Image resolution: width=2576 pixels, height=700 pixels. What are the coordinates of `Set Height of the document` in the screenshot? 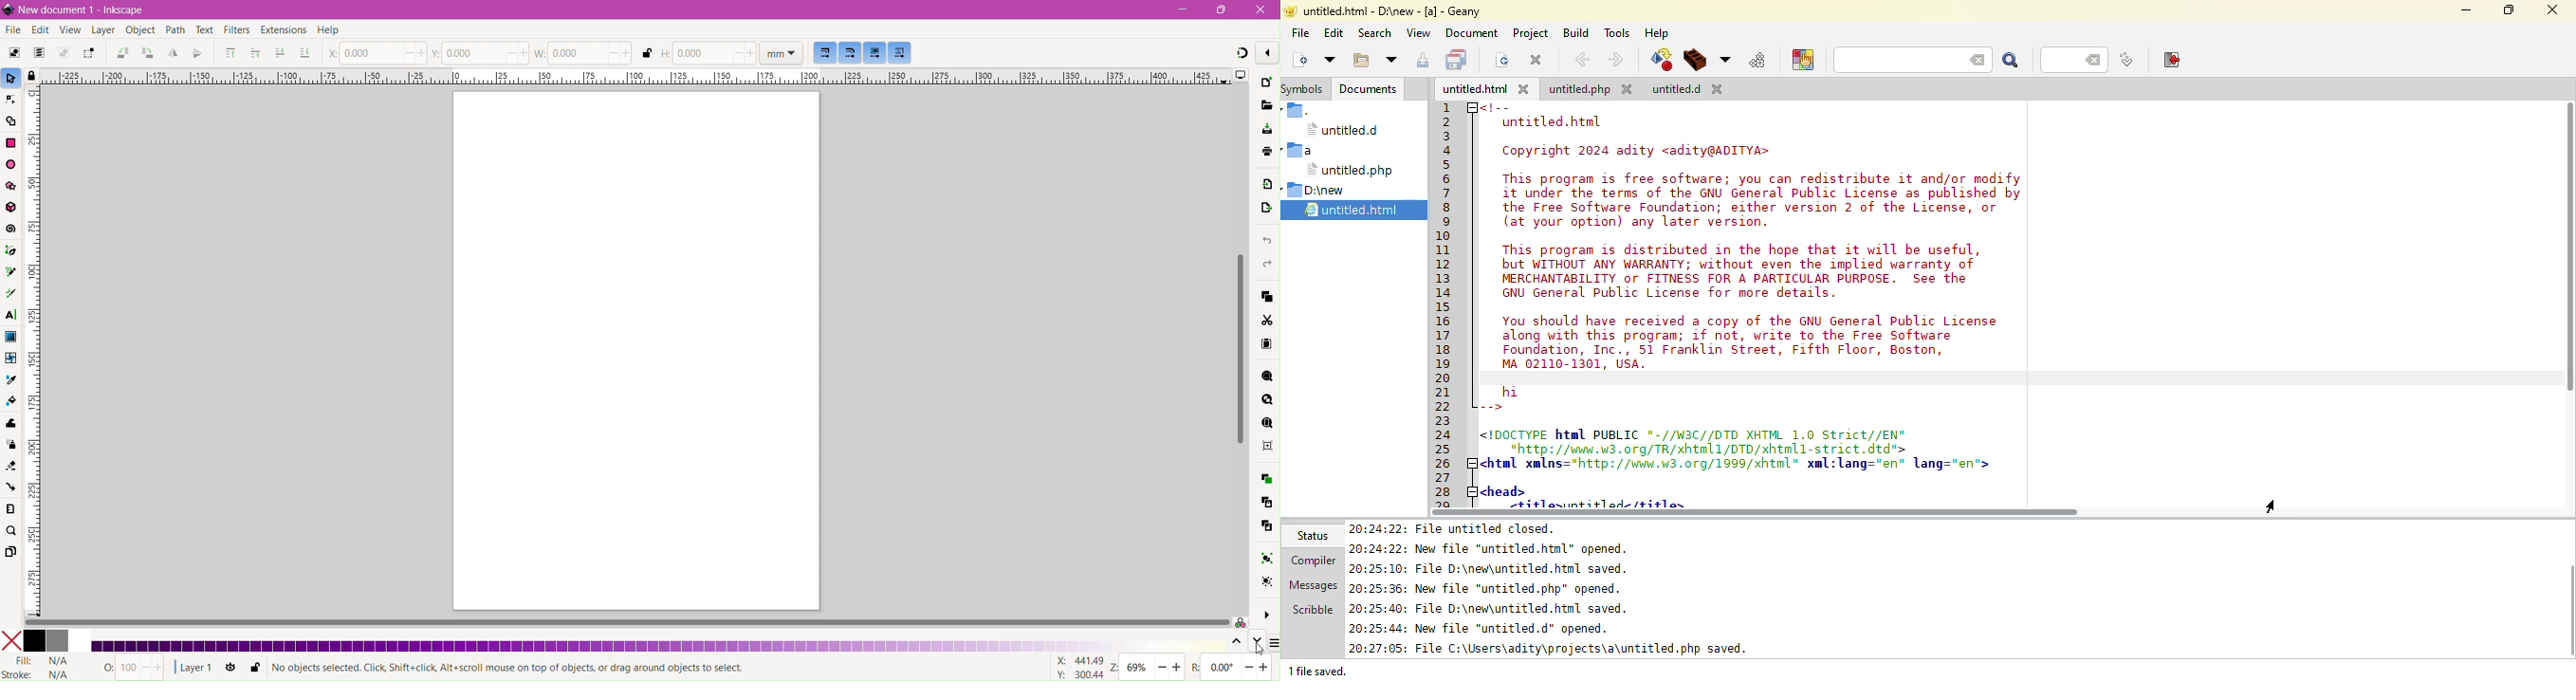 It's located at (705, 53).